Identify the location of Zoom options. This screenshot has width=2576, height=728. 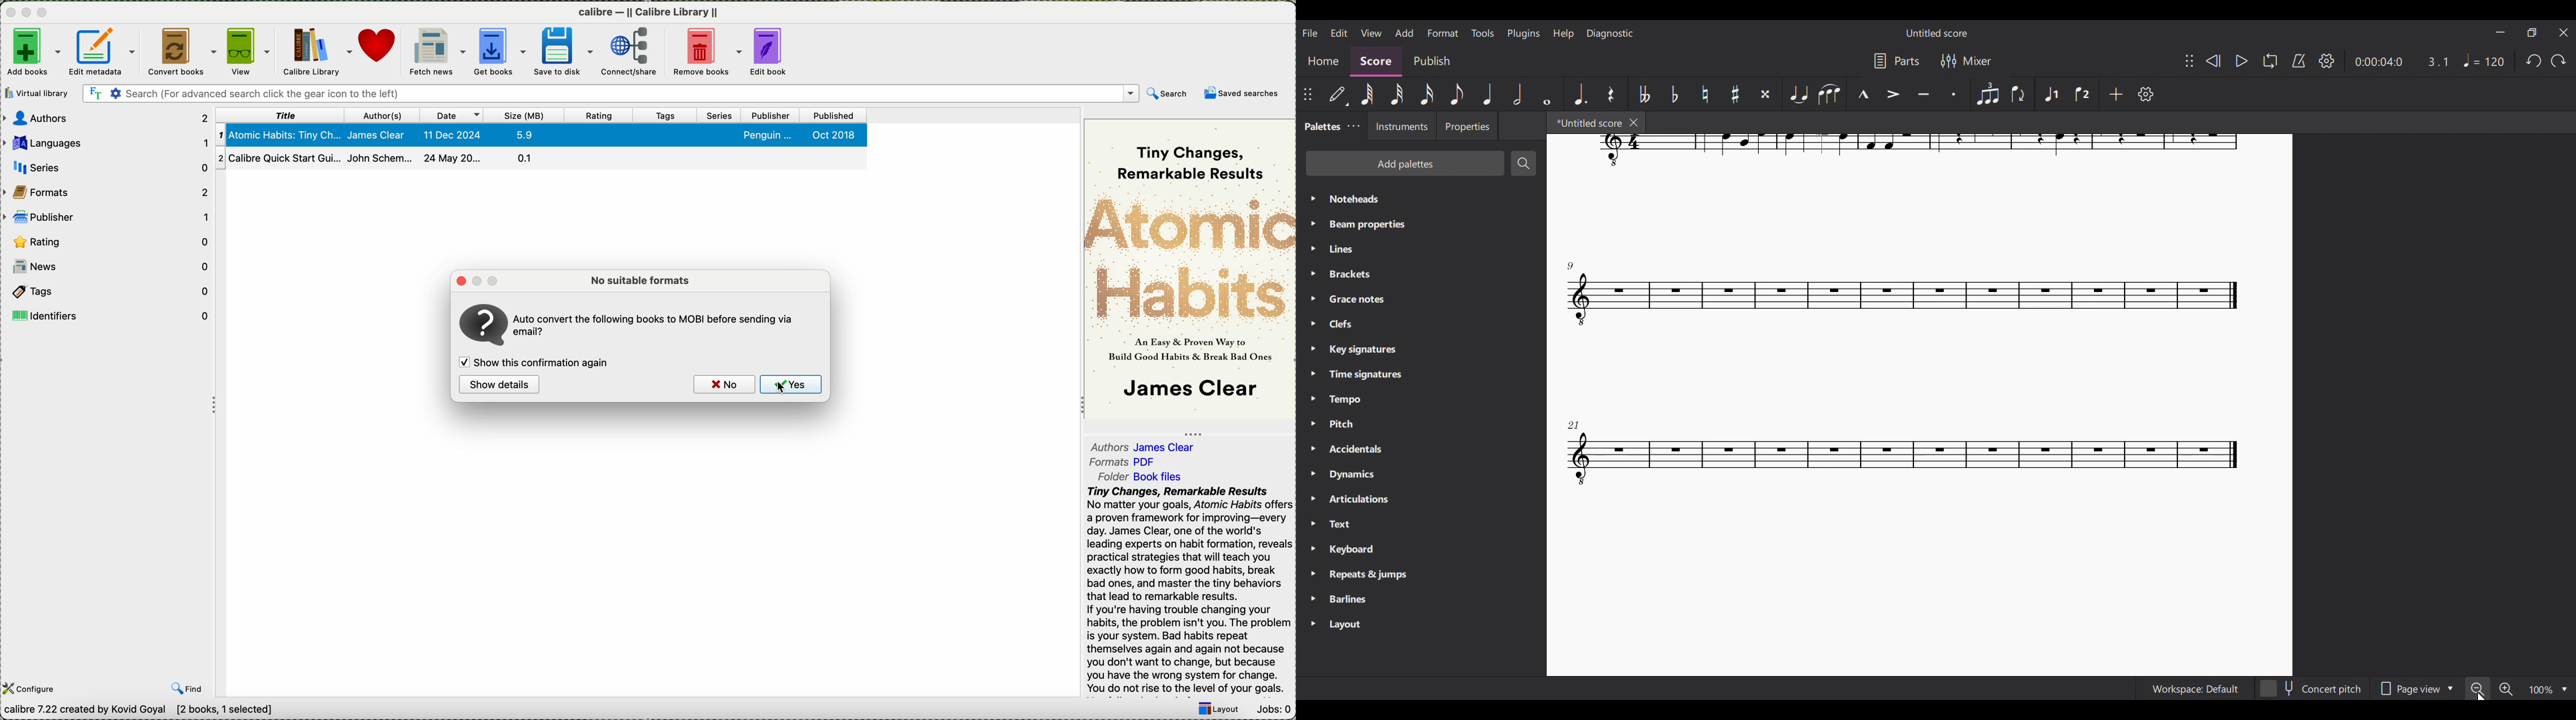
(2562, 689).